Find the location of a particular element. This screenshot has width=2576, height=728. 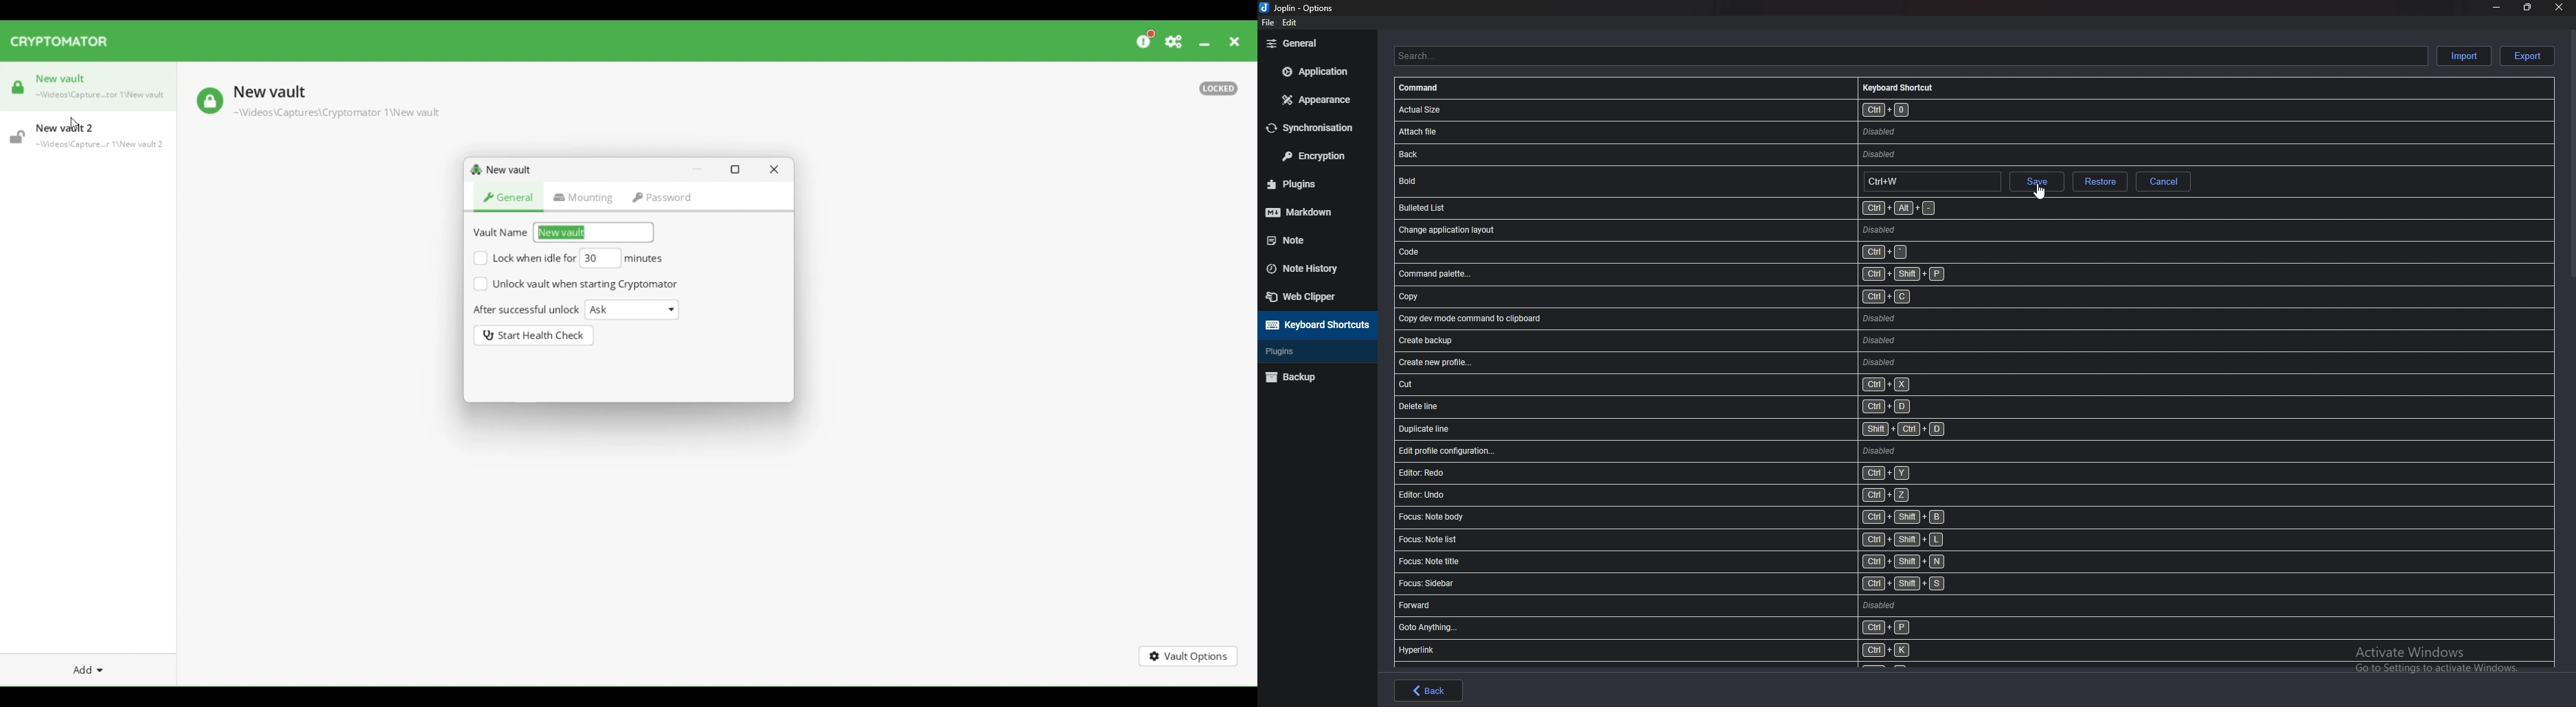

Hotkey is located at coordinates (1930, 181).